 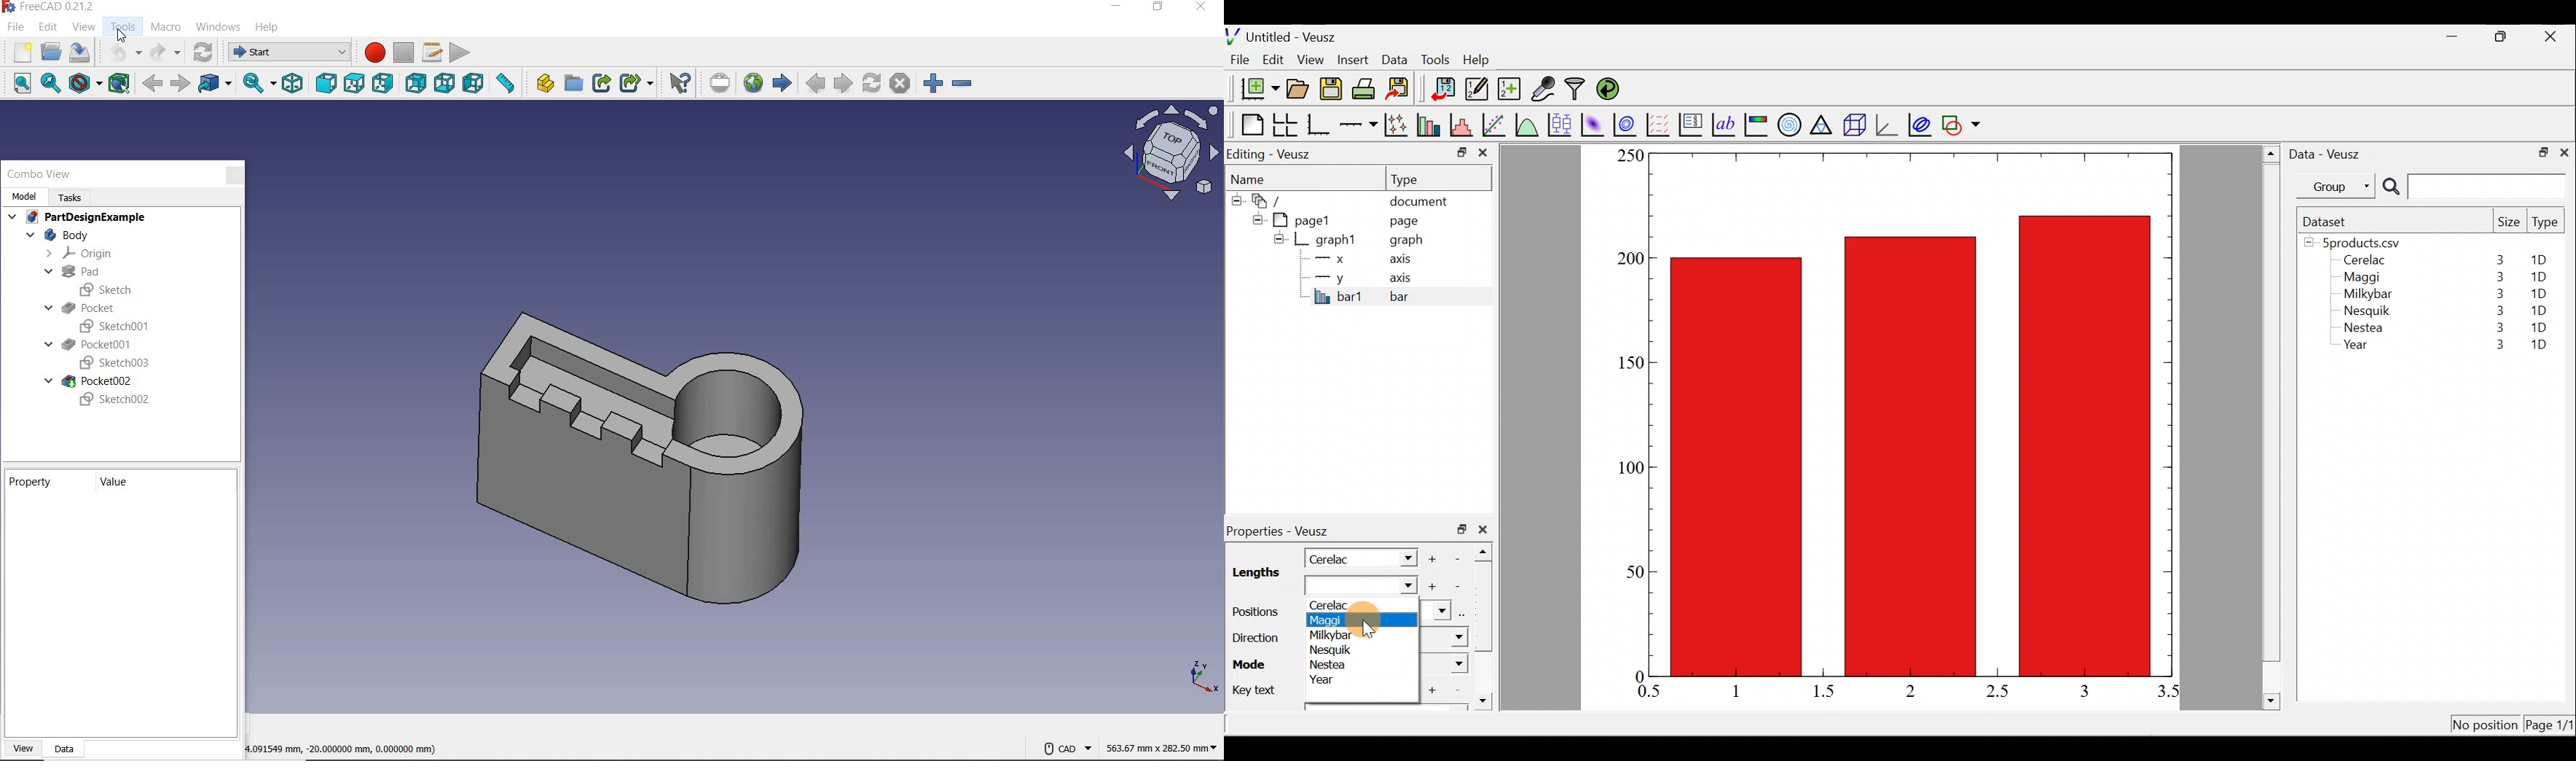 I want to click on Sketch002, so click(x=115, y=400).